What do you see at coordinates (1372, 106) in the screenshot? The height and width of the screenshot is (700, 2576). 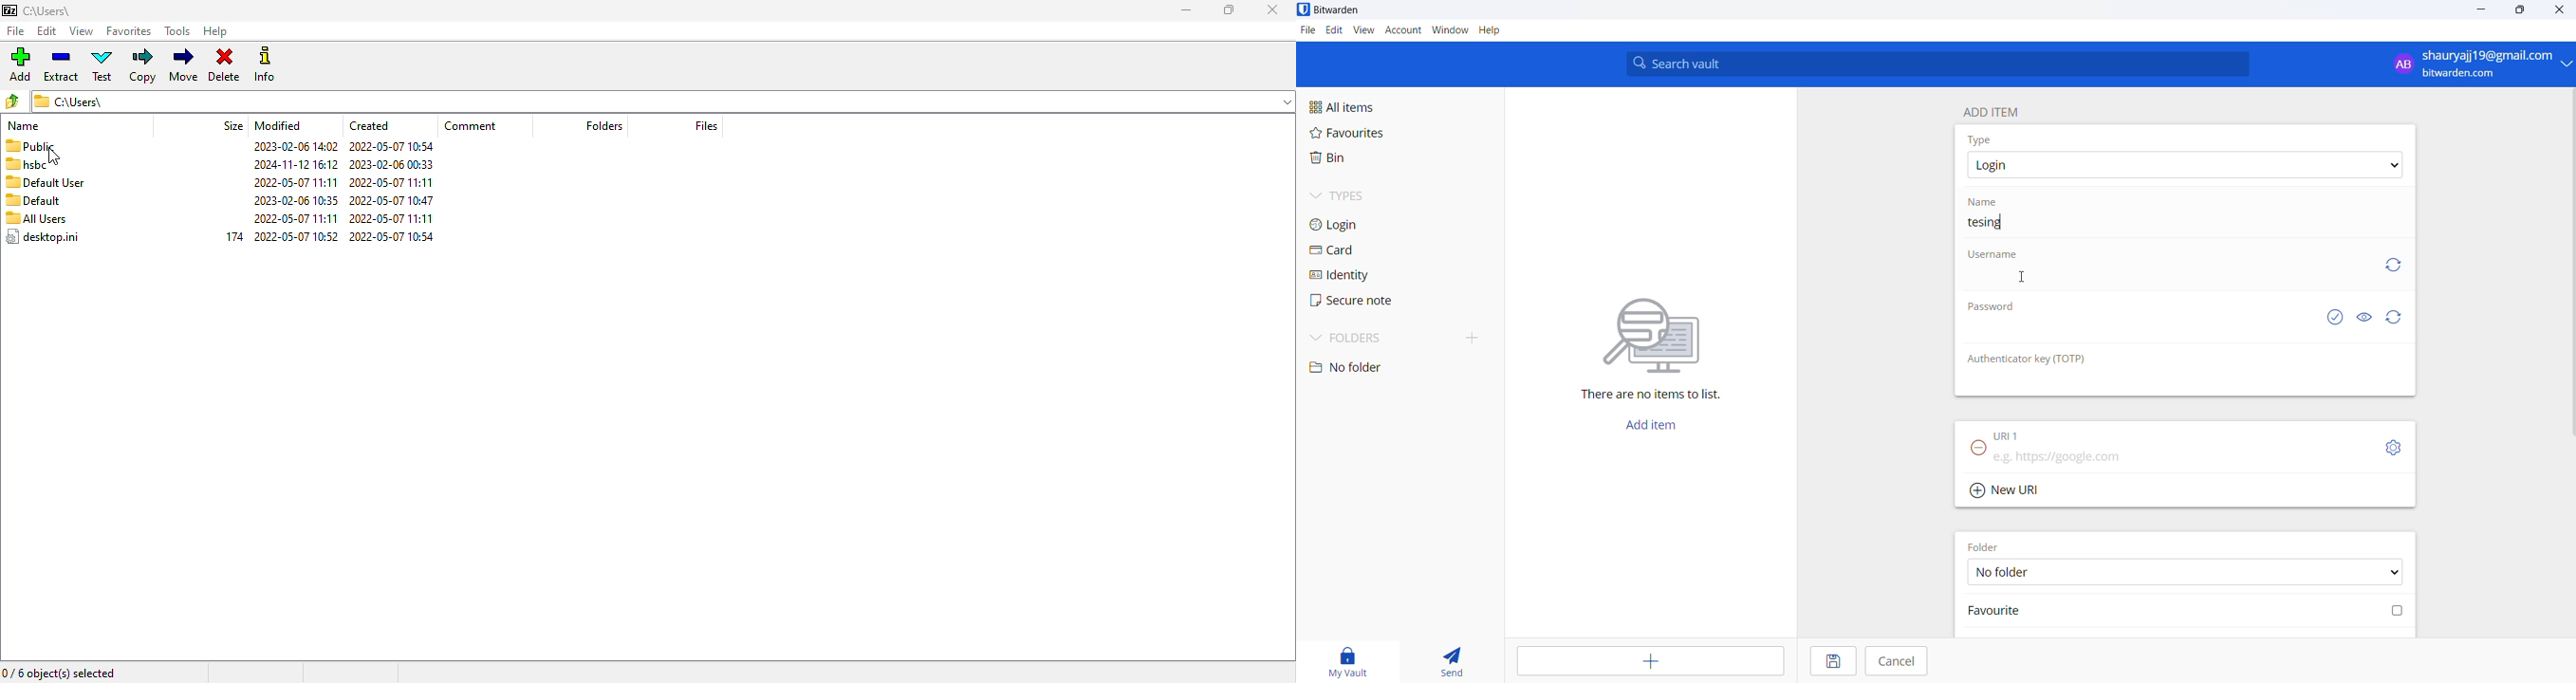 I see `All items` at bounding box center [1372, 106].